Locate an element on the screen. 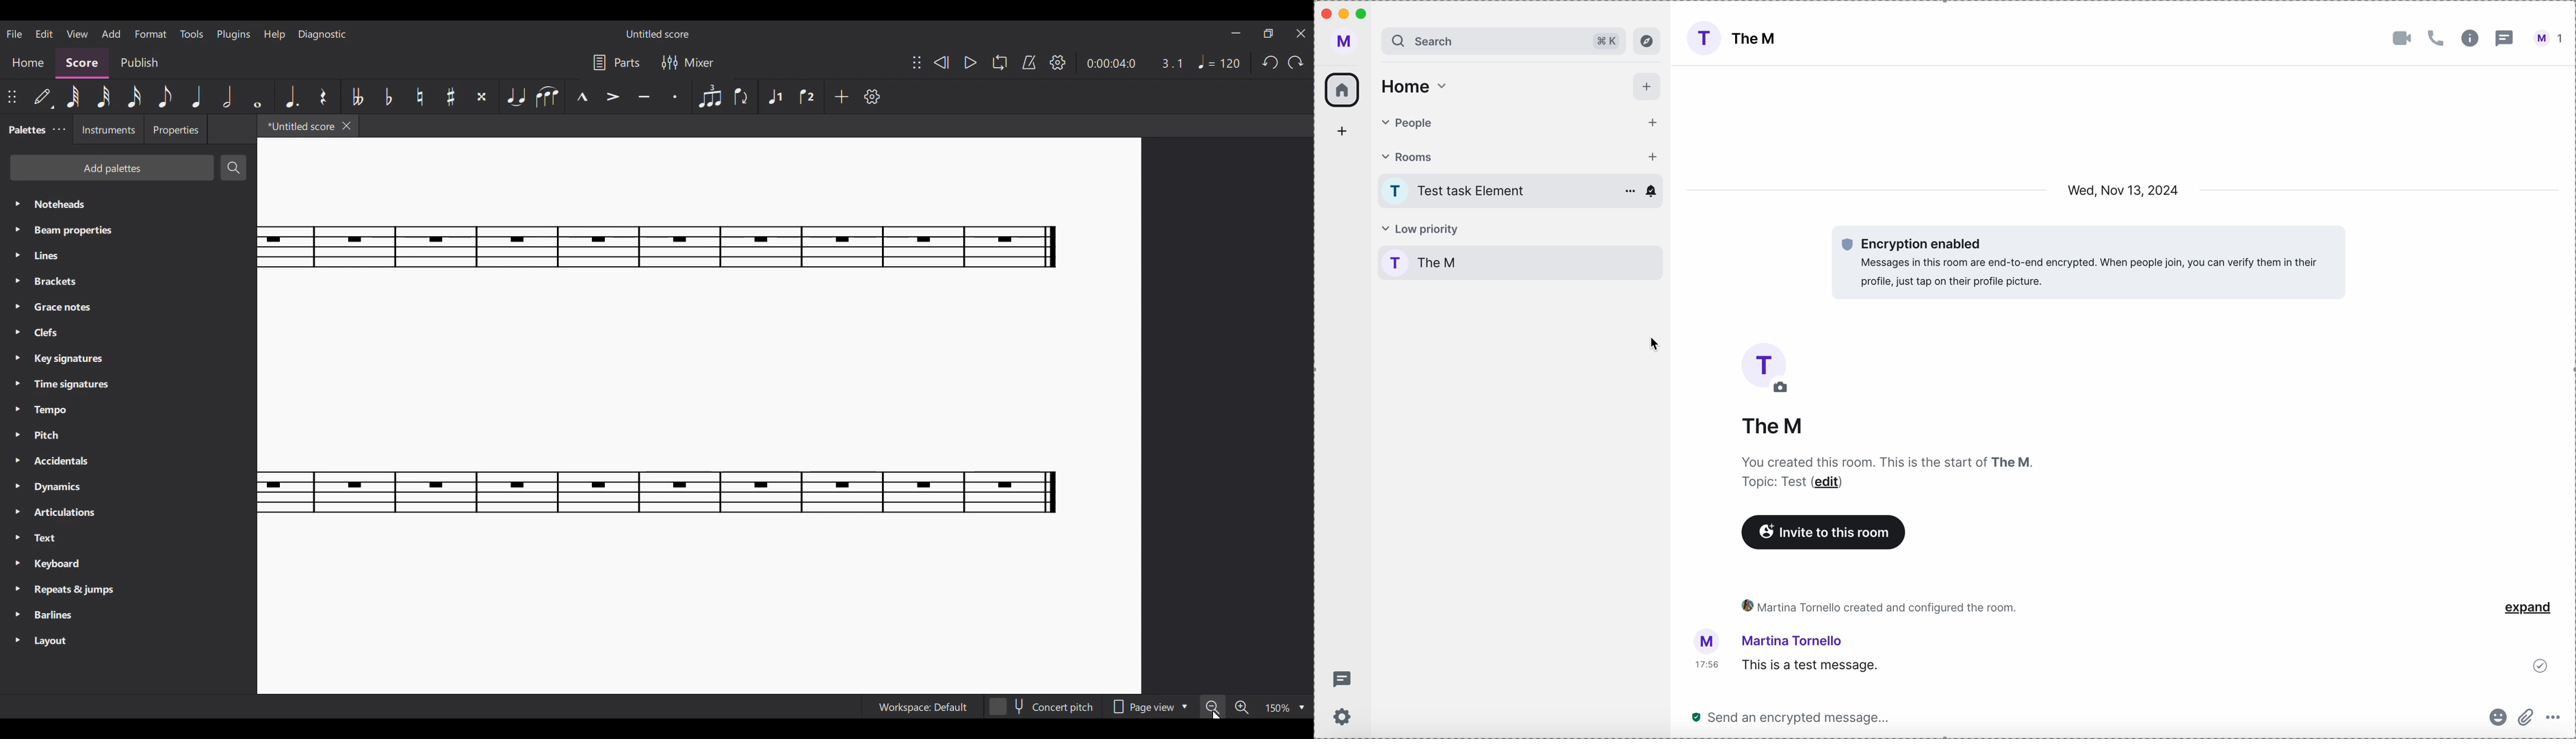 The height and width of the screenshot is (756, 2576). picture room is located at coordinates (1765, 360).